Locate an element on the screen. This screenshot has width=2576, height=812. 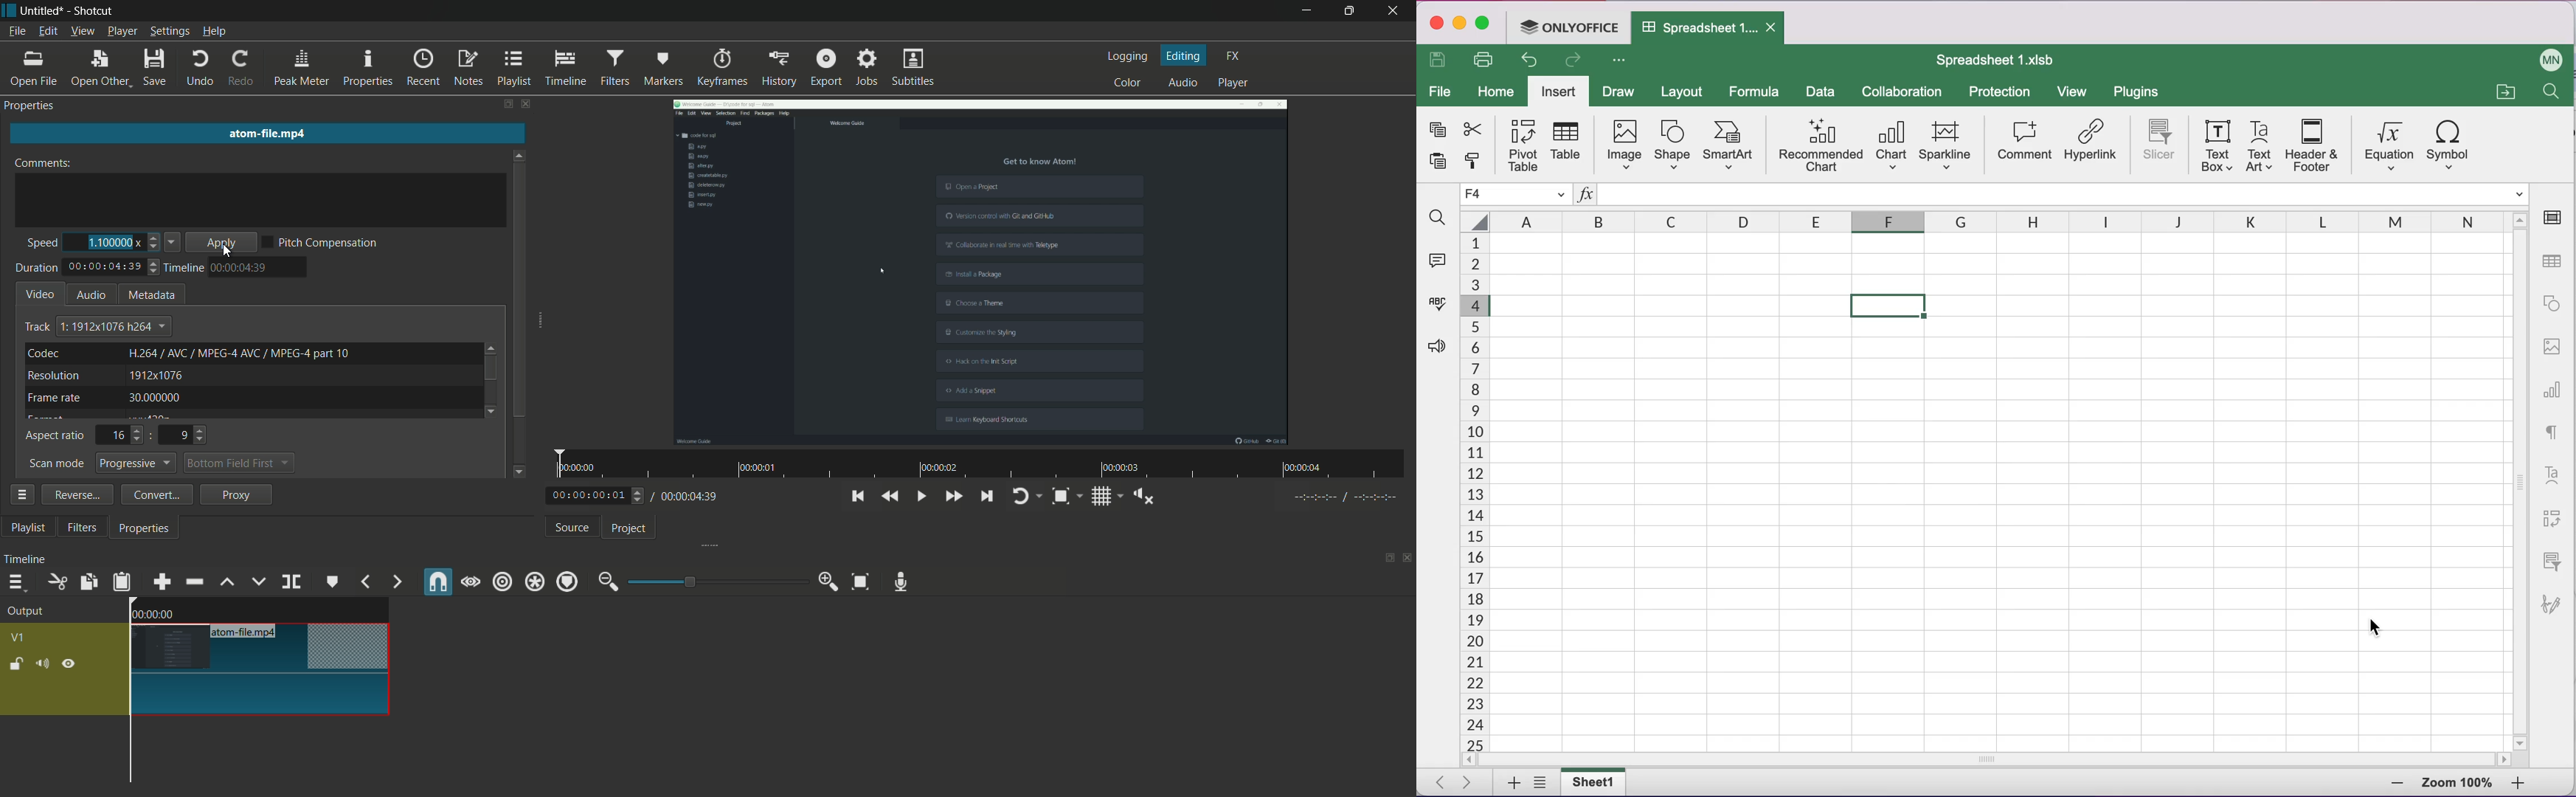
open other is located at coordinates (98, 69).